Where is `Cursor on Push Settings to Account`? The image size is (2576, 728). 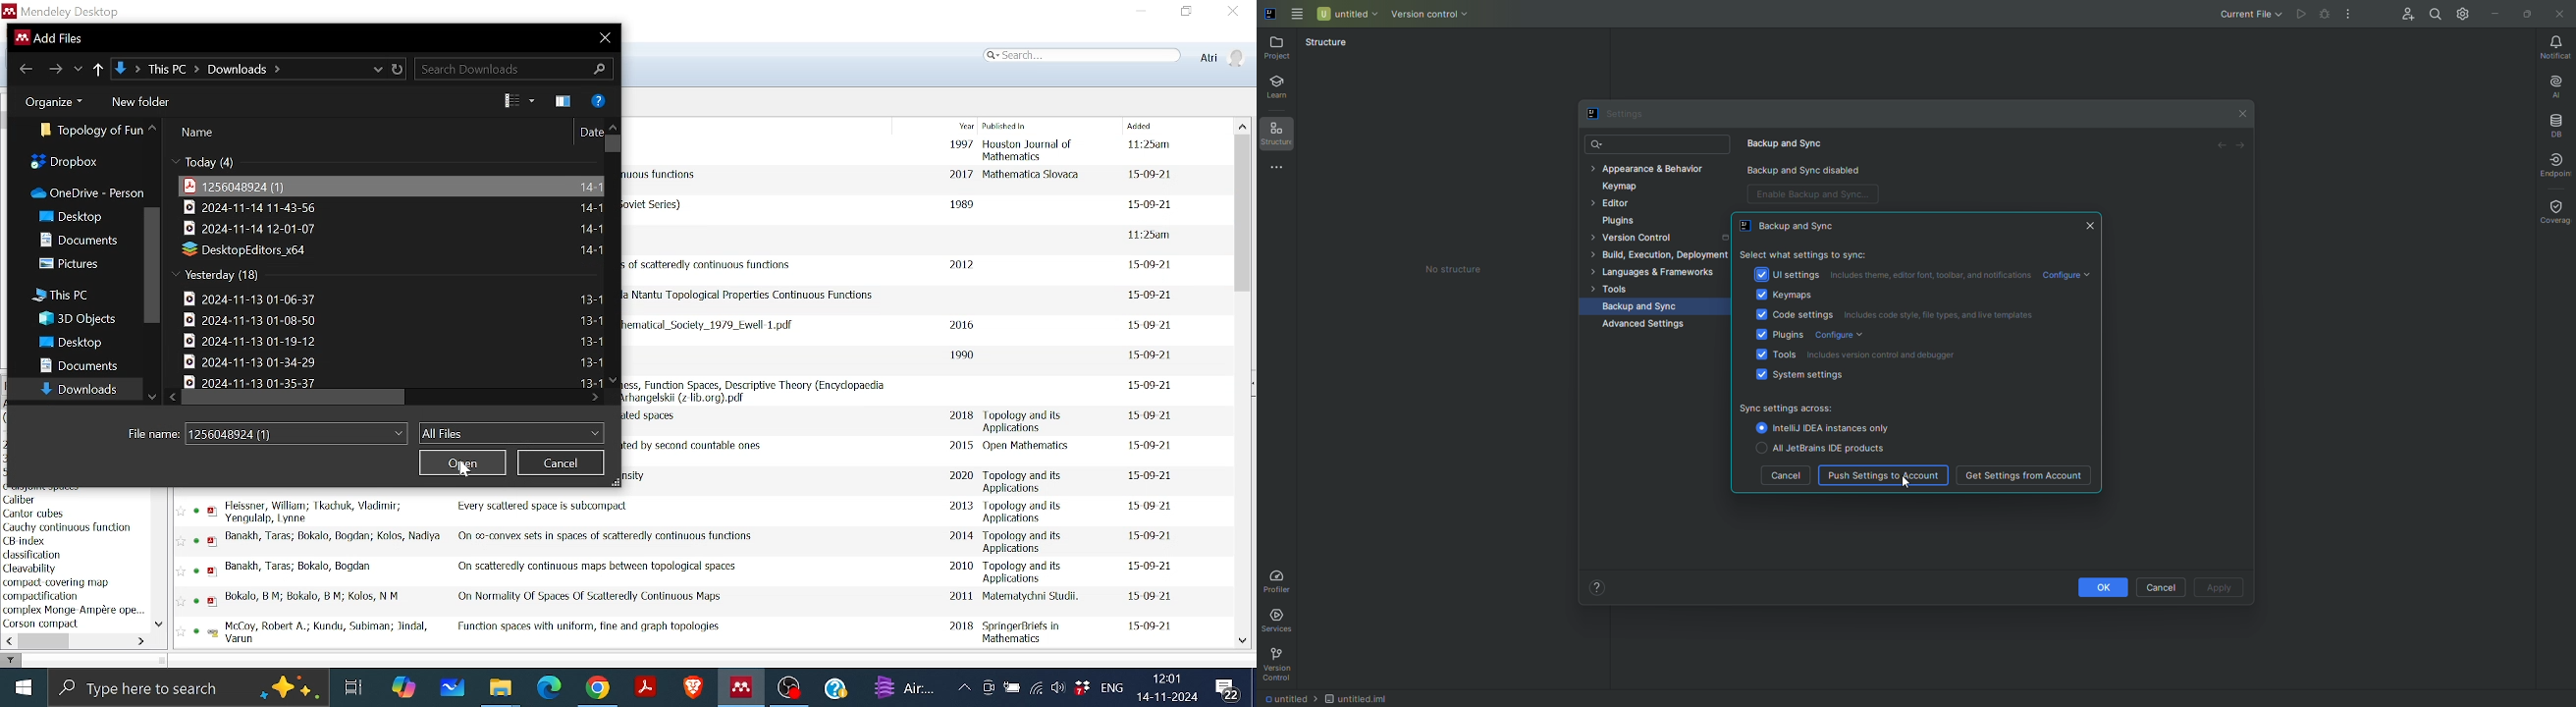
Cursor on Push Settings to Account is located at coordinates (1906, 481).